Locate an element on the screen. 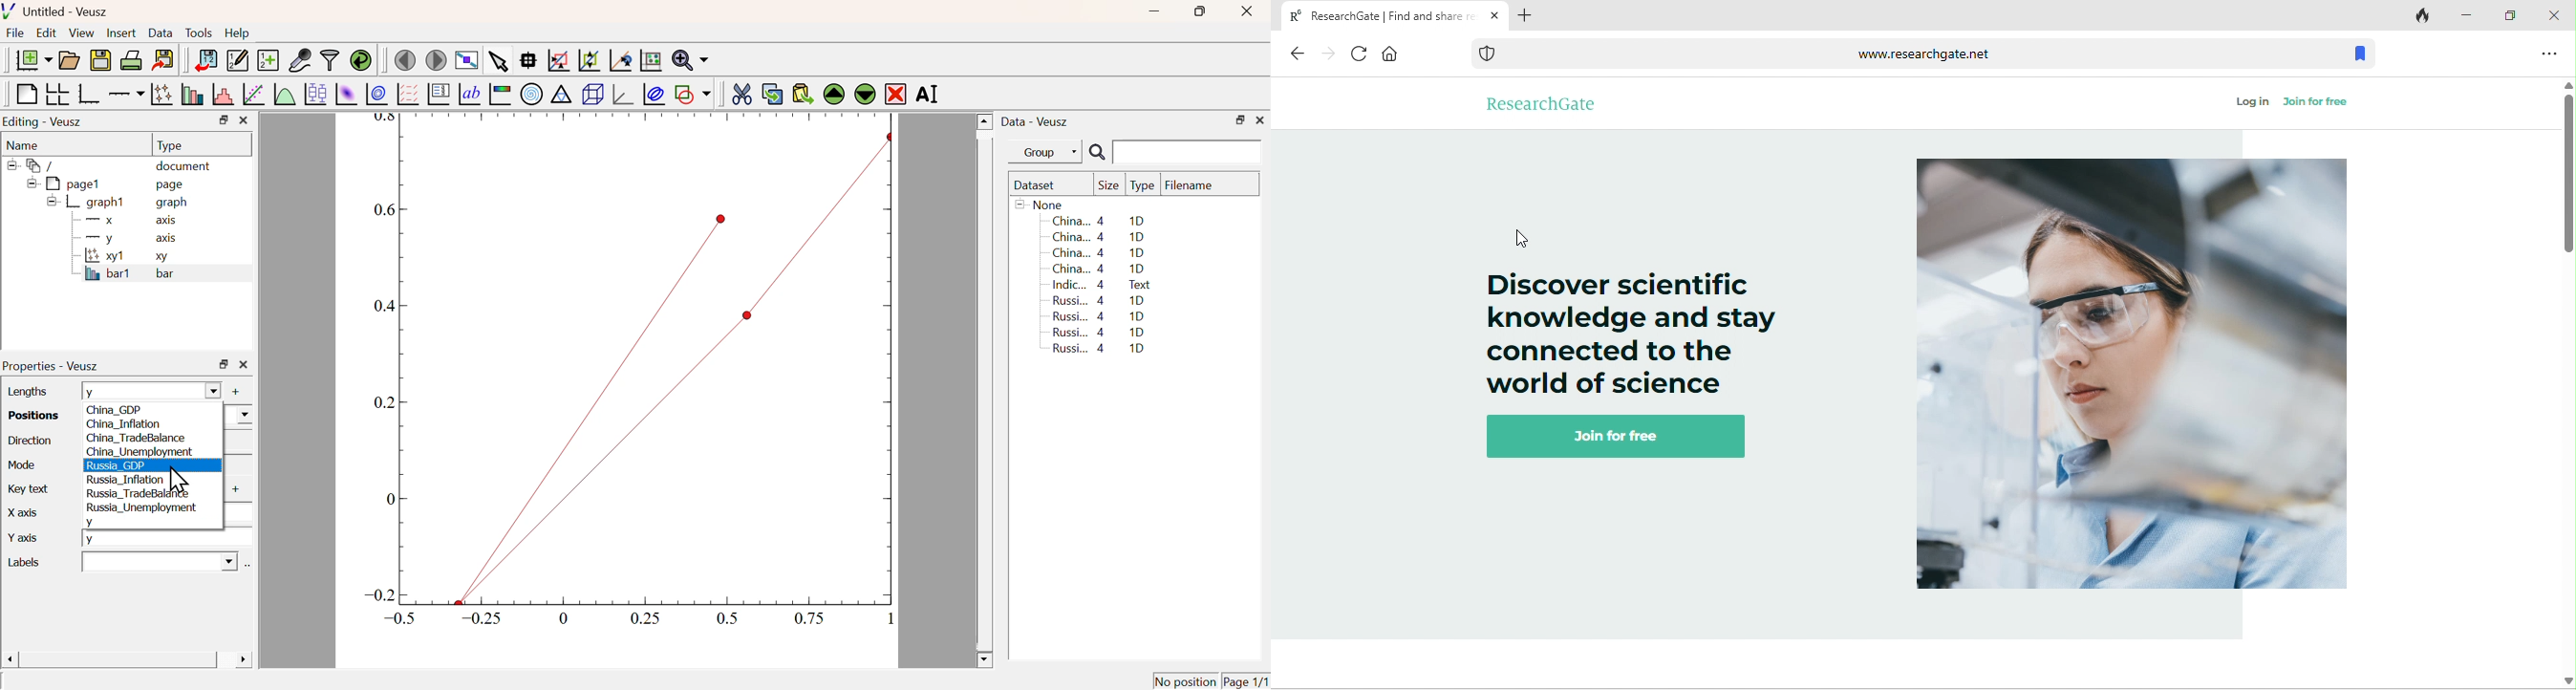 The height and width of the screenshot is (700, 2576). Move Up is located at coordinates (836, 95).